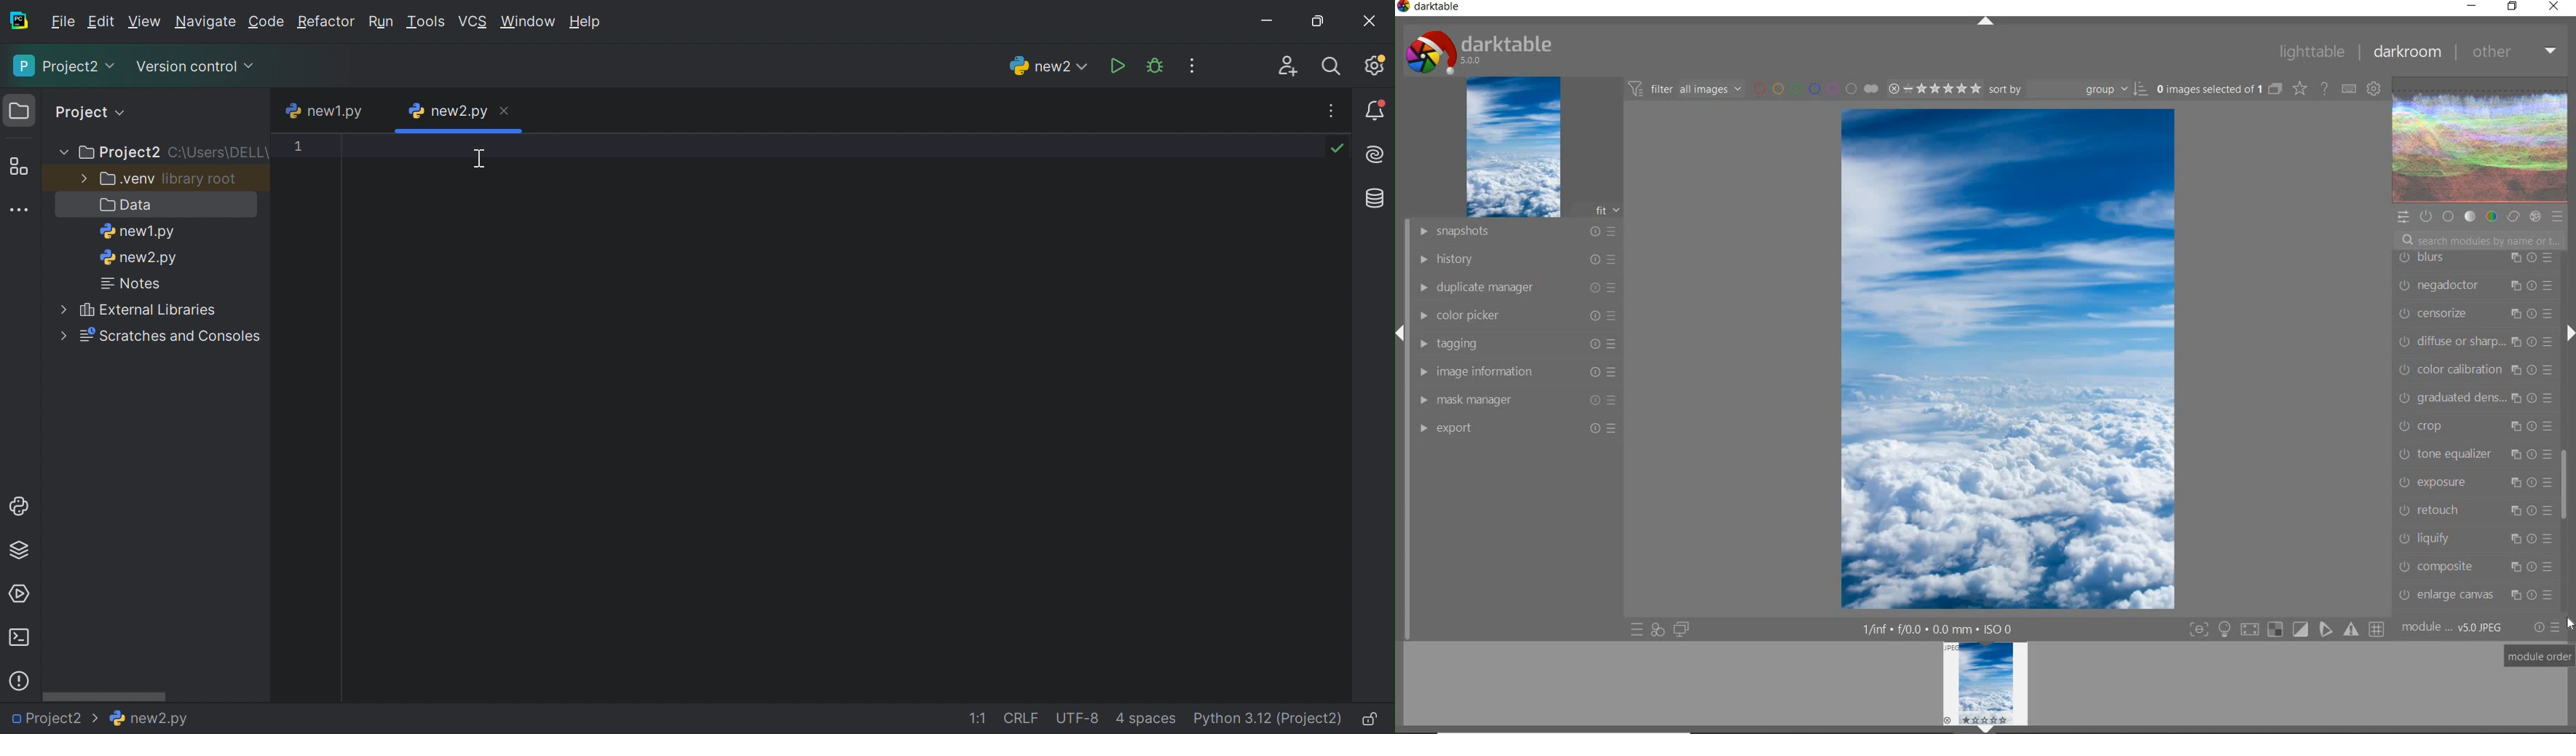  What do you see at coordinates (2478, 566) in the screenshot?
I see `composite` at bounding box center [2478, 566].